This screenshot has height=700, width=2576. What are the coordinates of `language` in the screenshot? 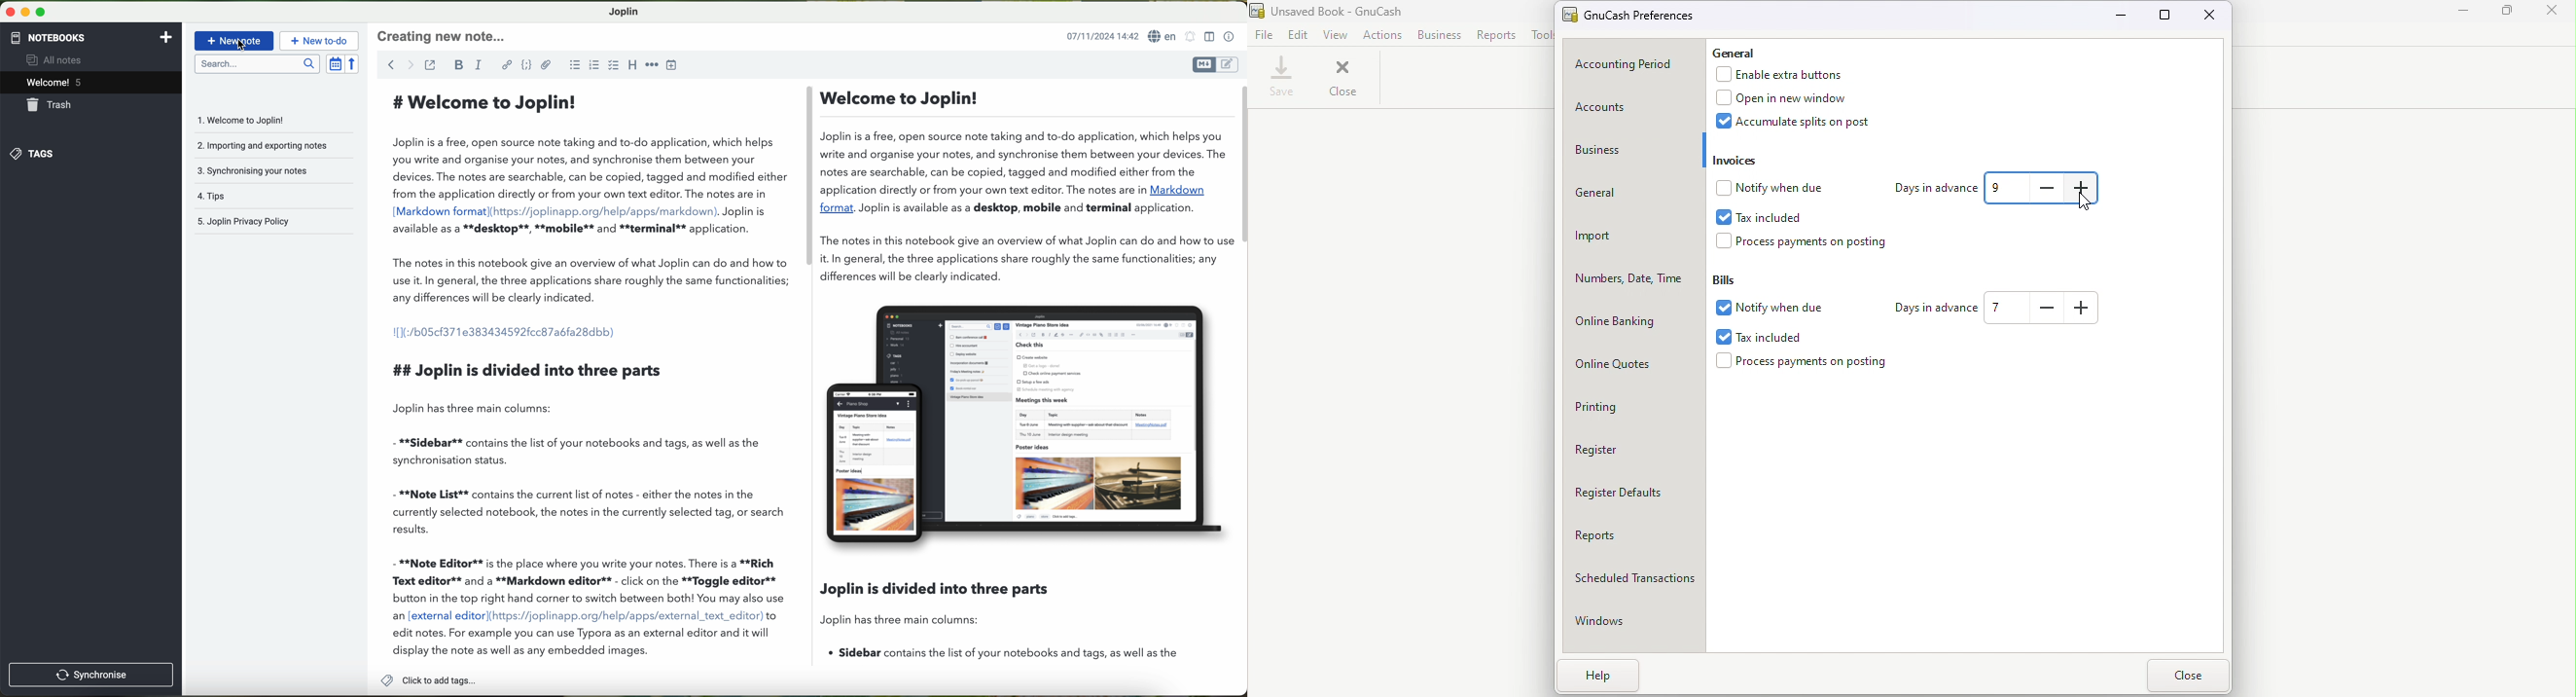 It's located at (1164, 36).